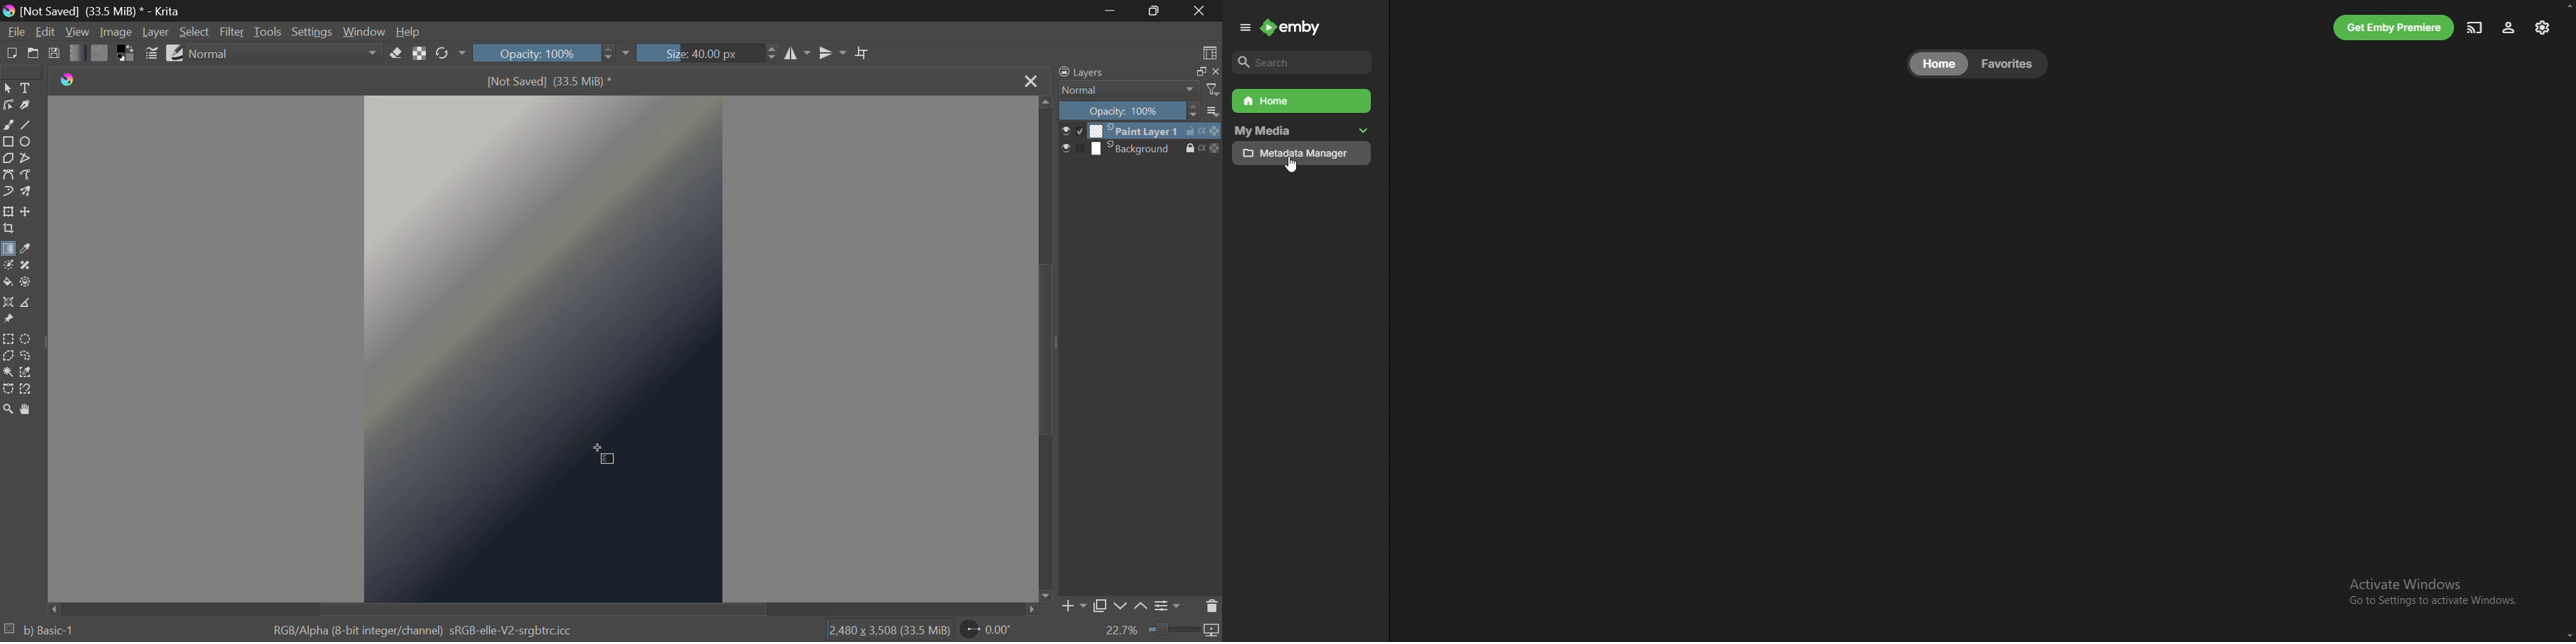 This screenshot has height=644, width=2576. Describe the element at coordinates (863, 54) in the screenshot. I see `Crop` at that location.